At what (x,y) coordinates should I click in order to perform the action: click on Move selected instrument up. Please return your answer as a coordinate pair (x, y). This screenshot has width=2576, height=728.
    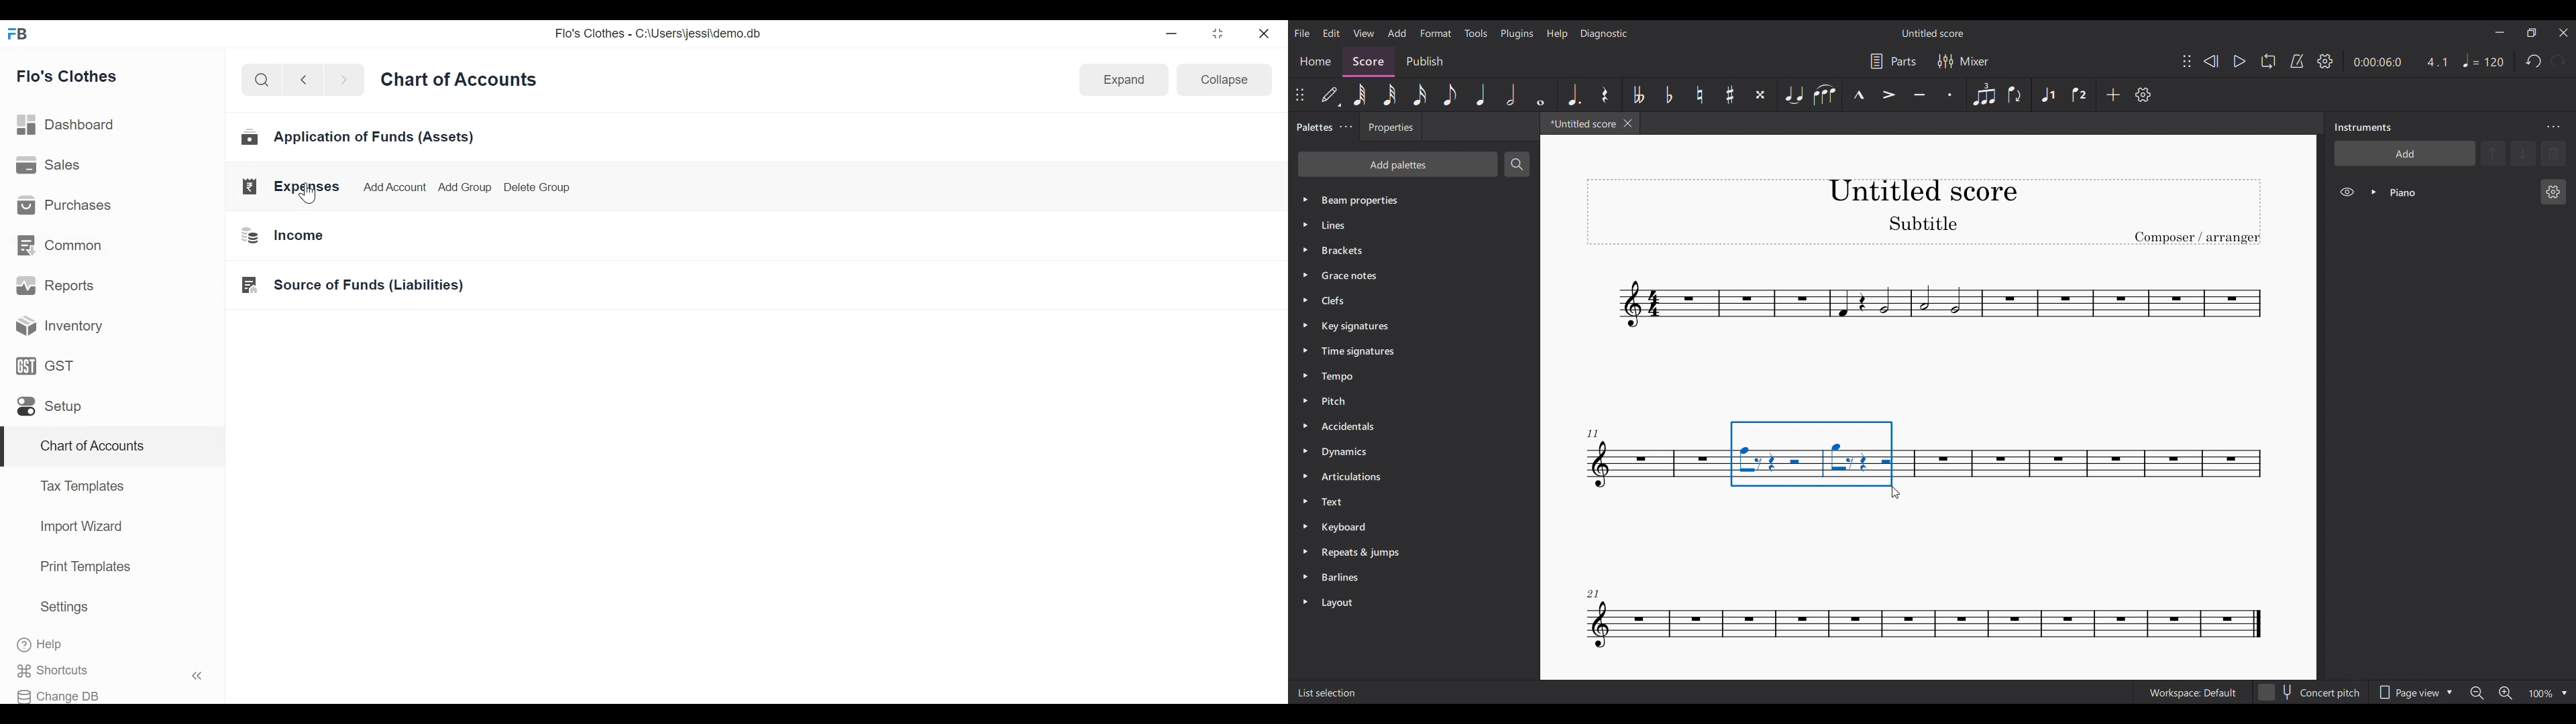
    Looking at the image, I should click on (2495, 152).